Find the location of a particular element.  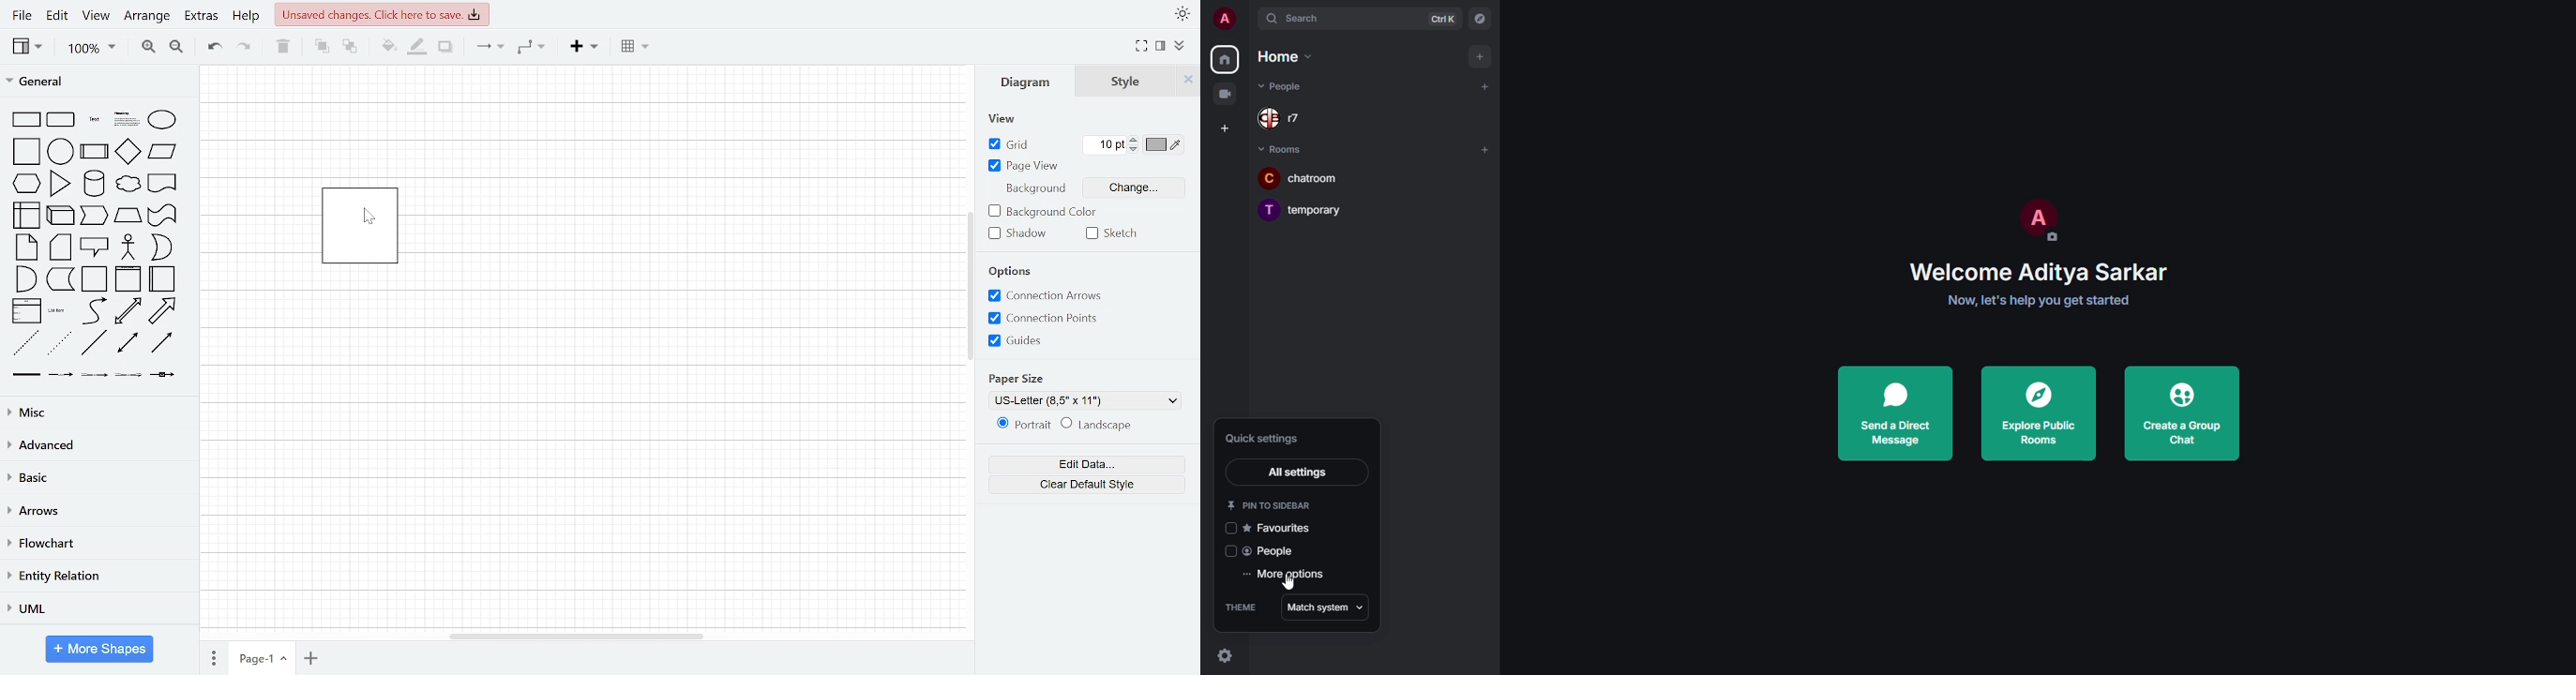

cursor is located at coordinates (1289, 585).